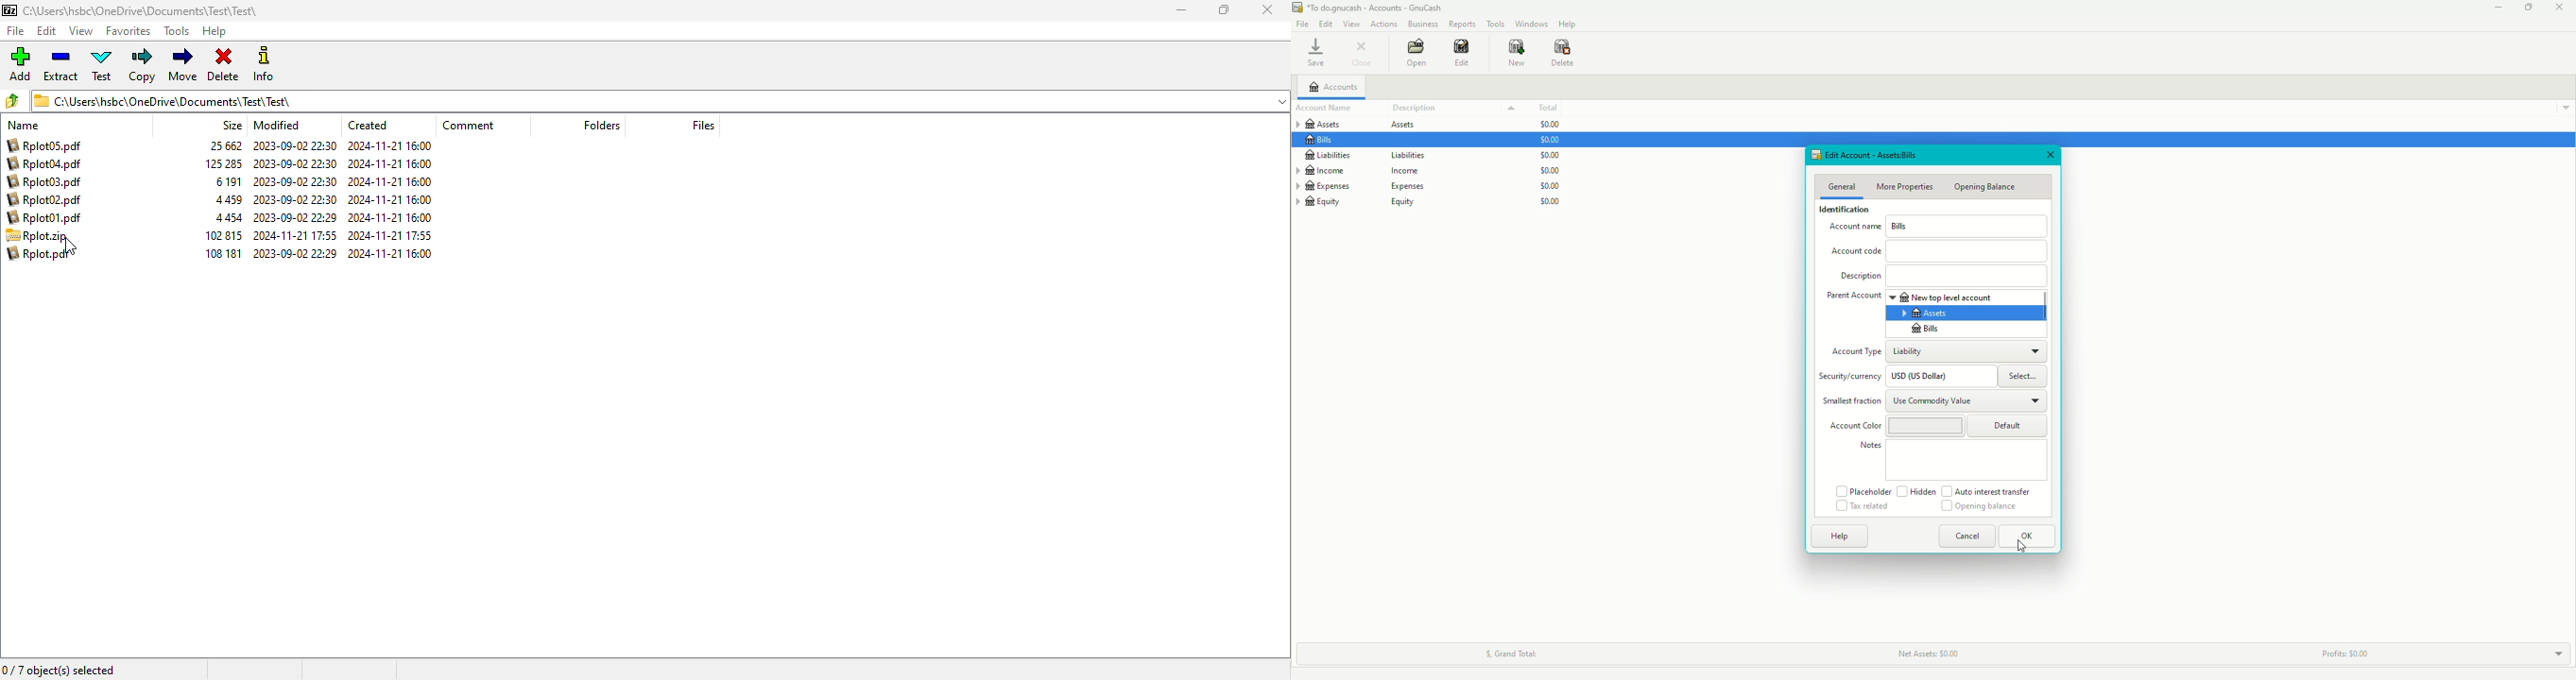 The image size is (2576, 700). Describe the element at coordinates (1463, 23) in the screenshot. I see `Reports` at that location.